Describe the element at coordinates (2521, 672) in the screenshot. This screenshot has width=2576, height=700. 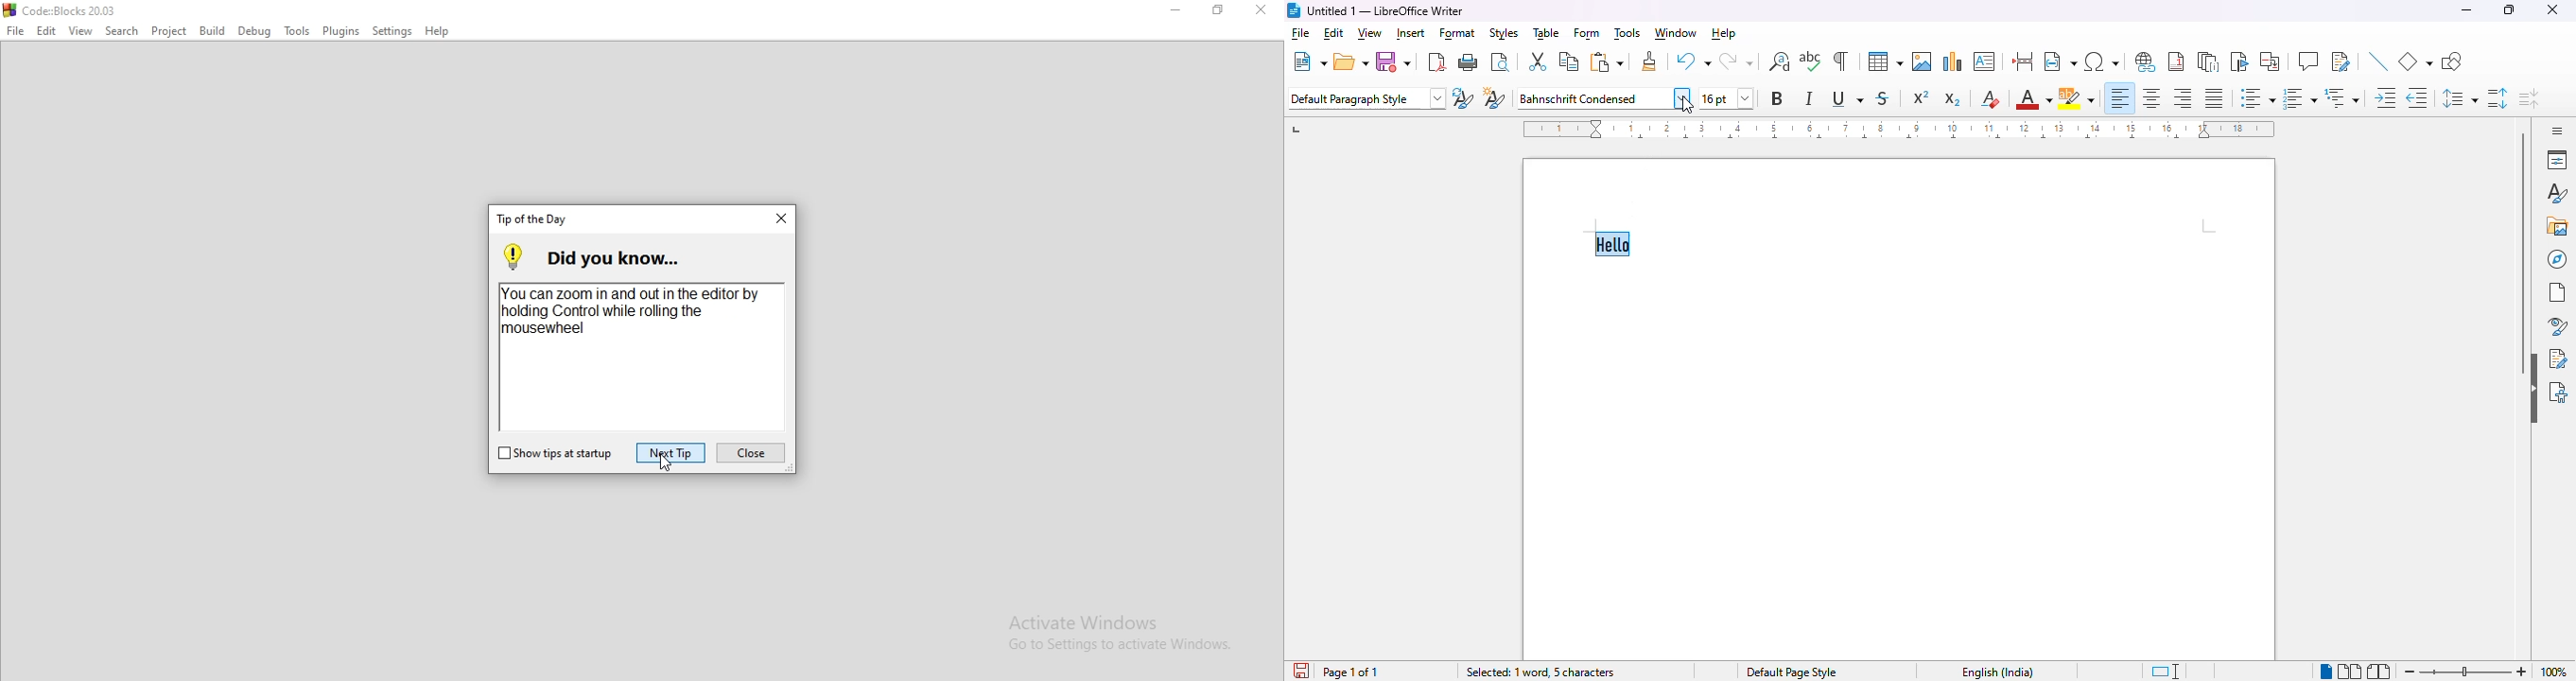
I see `zoom in ` at that location.